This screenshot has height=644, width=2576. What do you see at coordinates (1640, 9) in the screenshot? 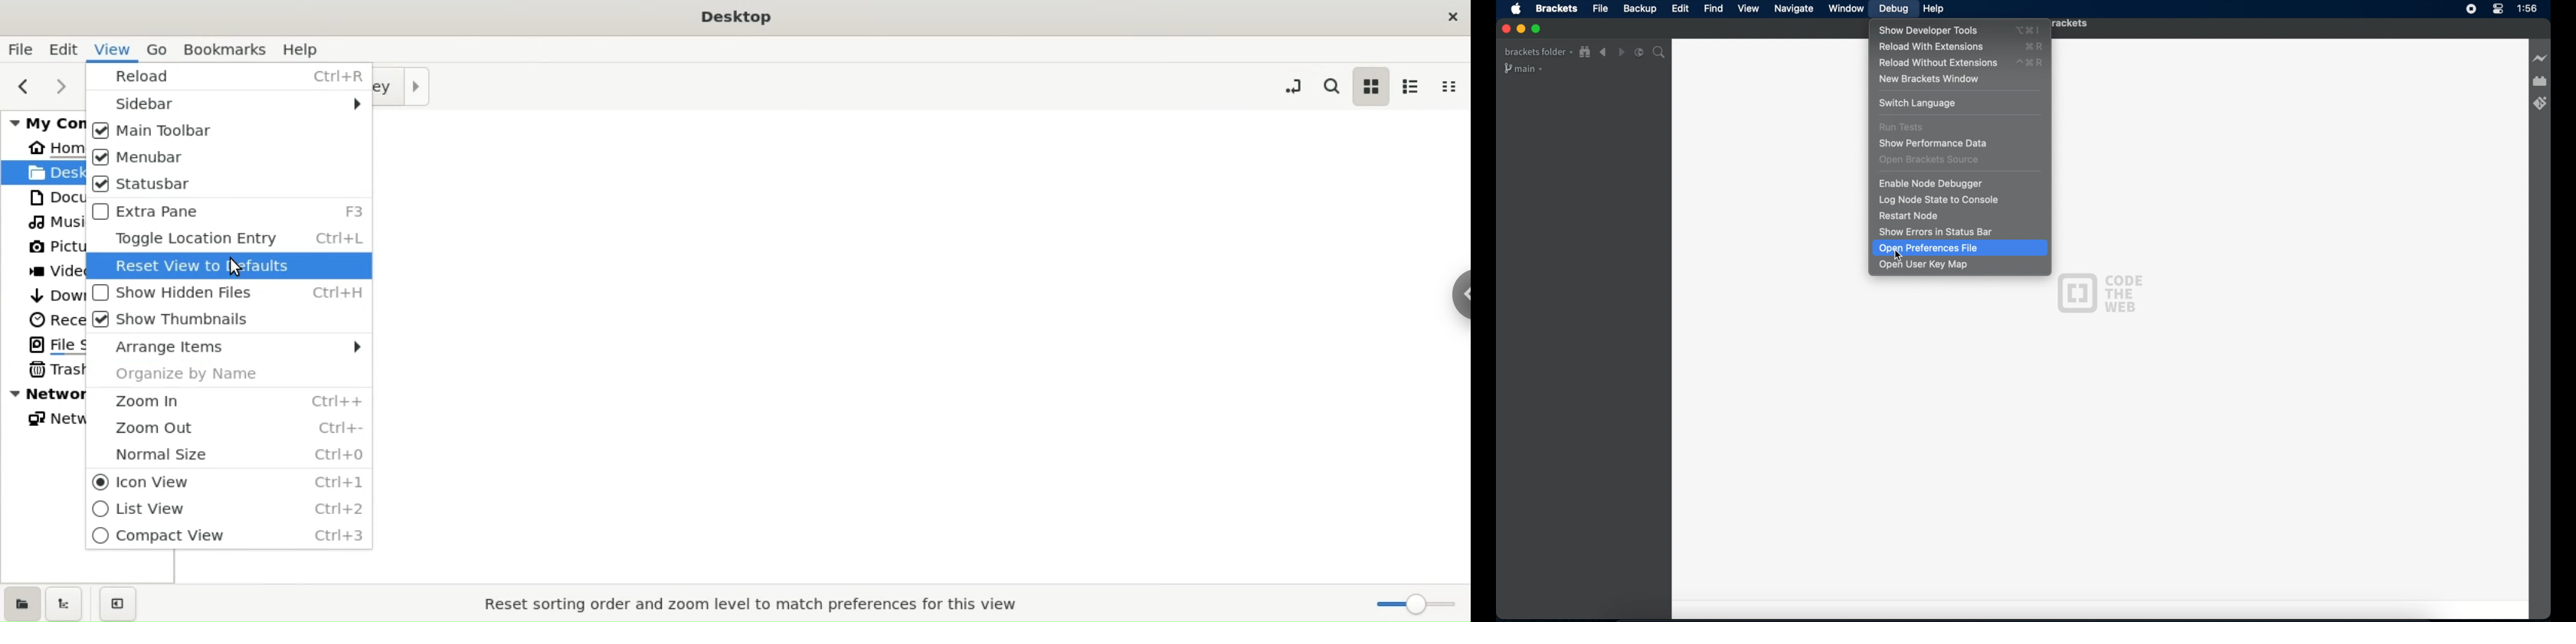
I see `backup` at bounding box center [1640, 9].